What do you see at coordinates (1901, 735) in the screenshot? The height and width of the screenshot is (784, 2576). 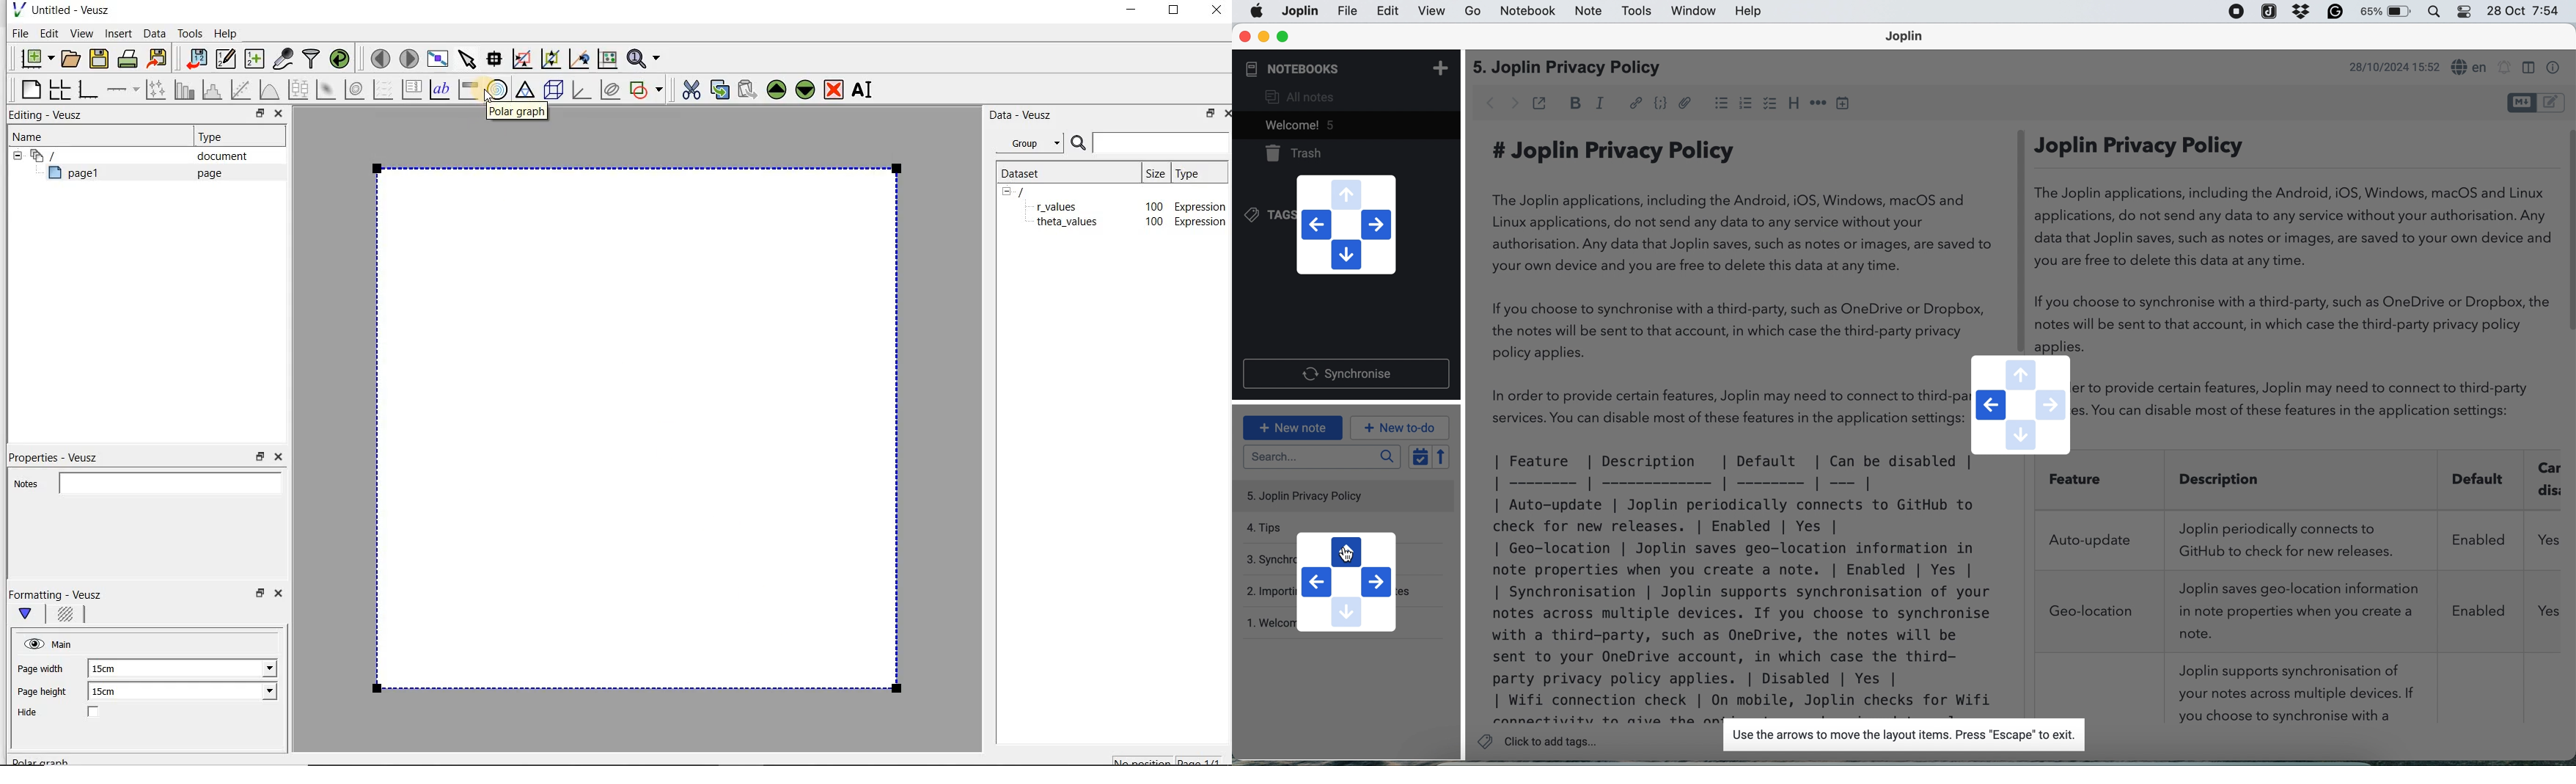 I see `Use the arrows to move the layout items. Press "Escape" to exit.` at bounding box center [1901, 735].